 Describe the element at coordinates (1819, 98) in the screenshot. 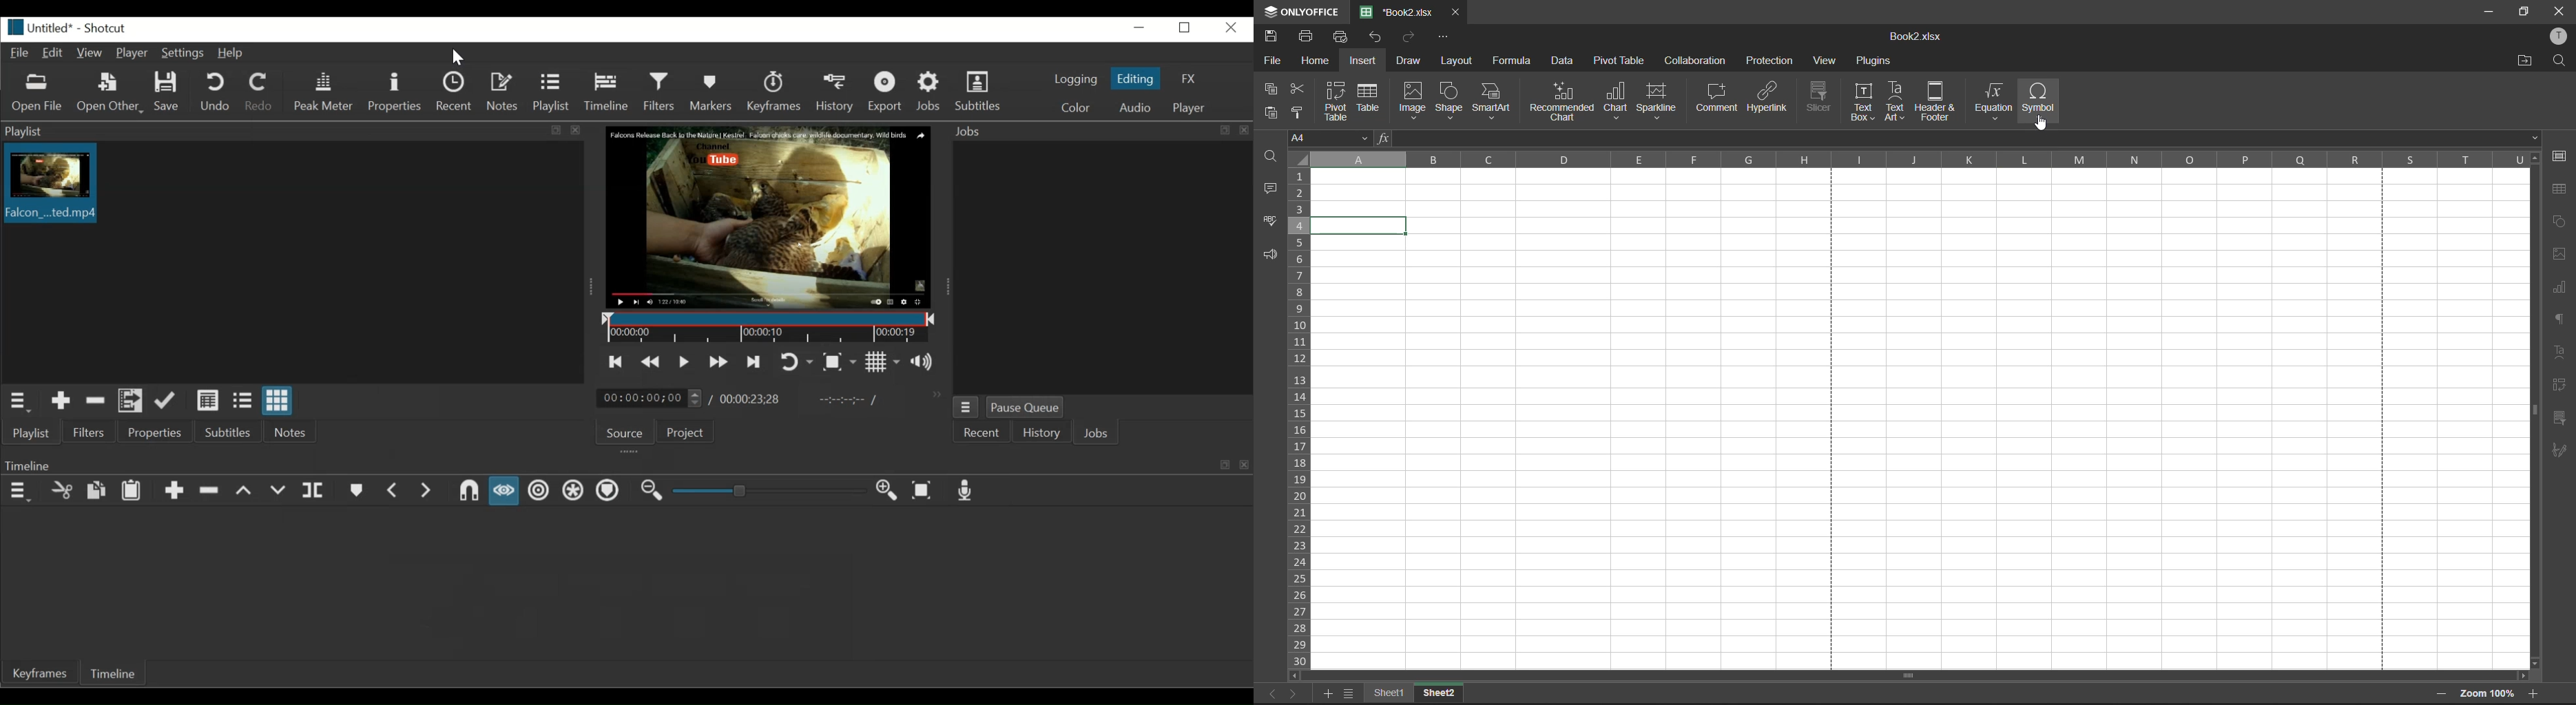

I see `slicer` at that location.